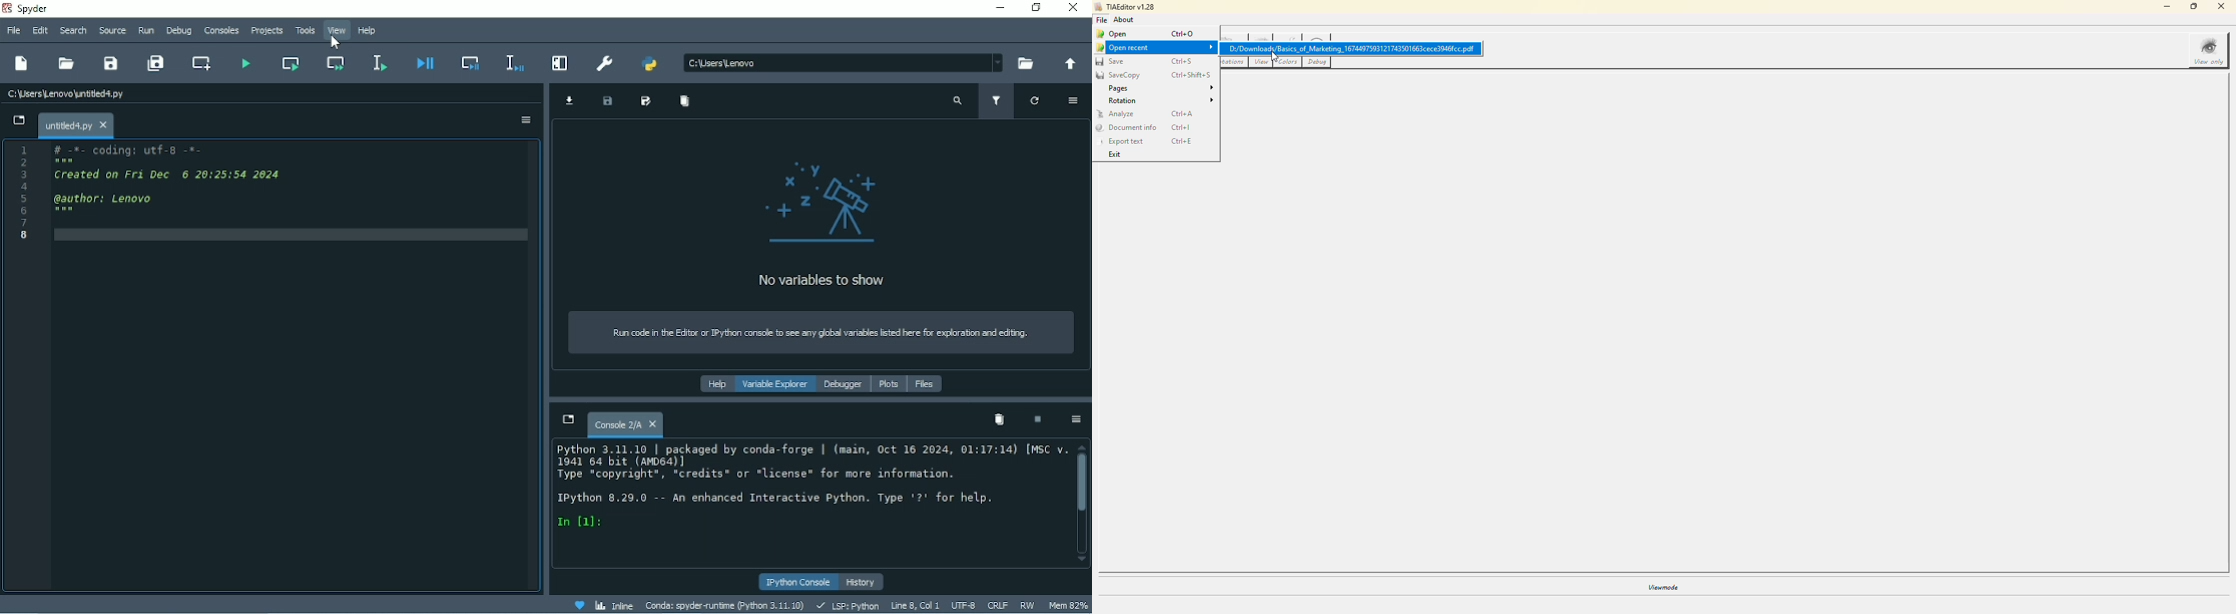  Describe the element at coordinates (1661, 591) in the screenshot. I see `viewmode` at that location.